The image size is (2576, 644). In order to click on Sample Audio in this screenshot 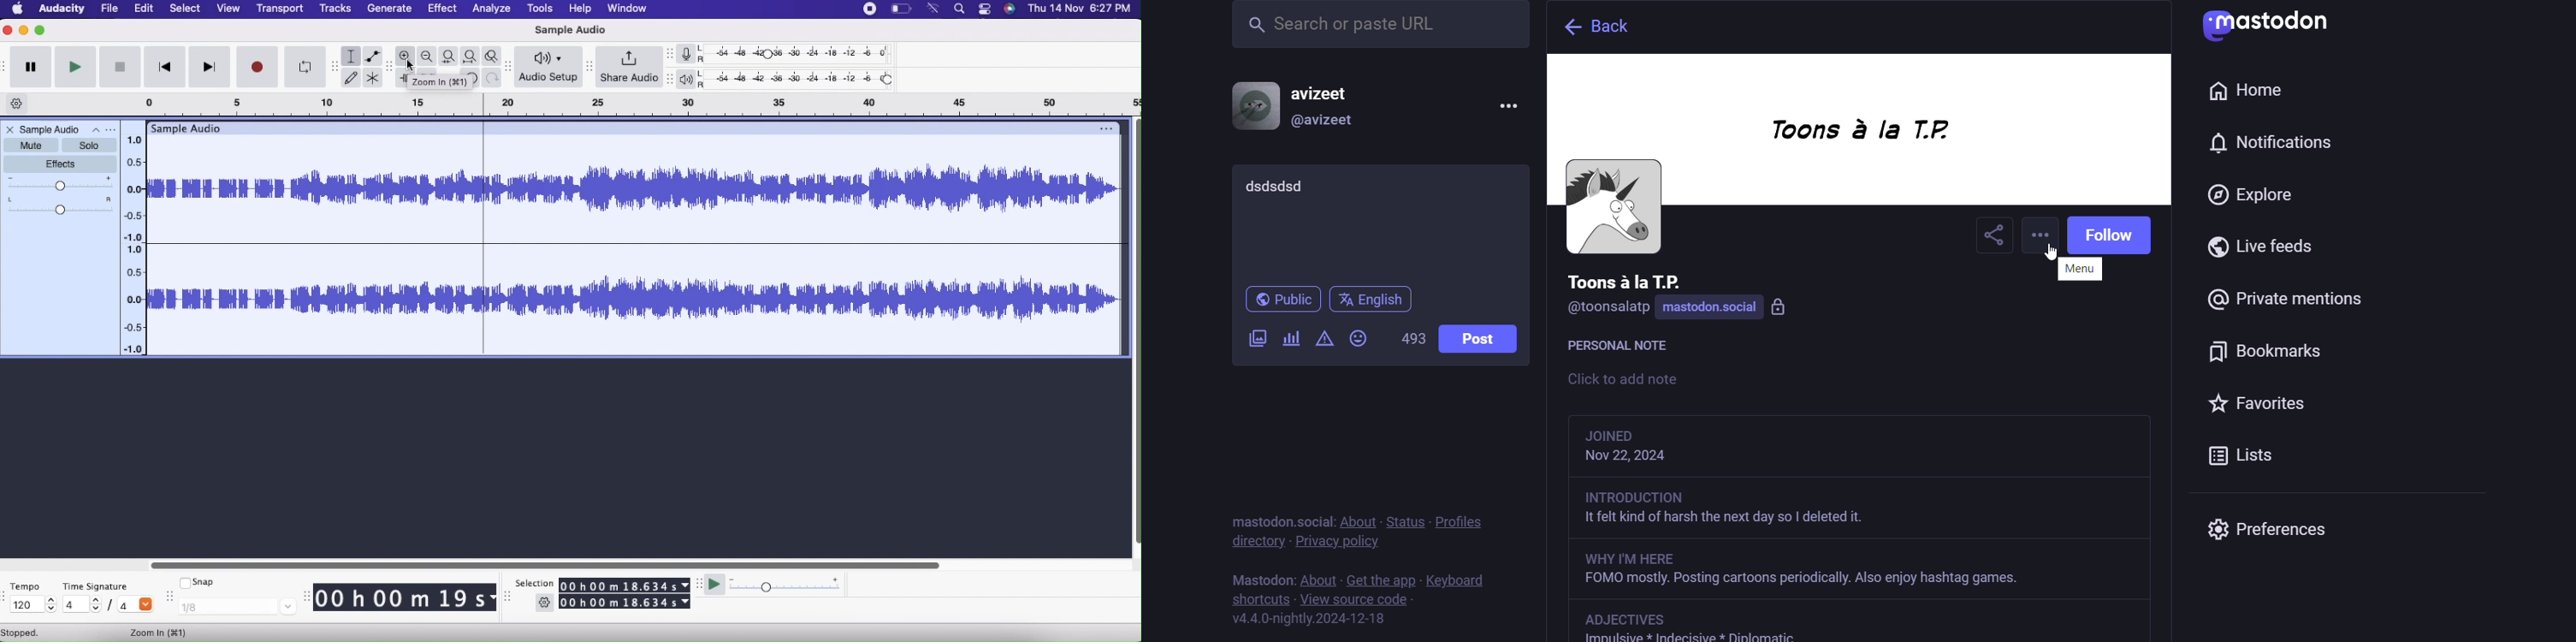, I will do `click(571, 30)`.